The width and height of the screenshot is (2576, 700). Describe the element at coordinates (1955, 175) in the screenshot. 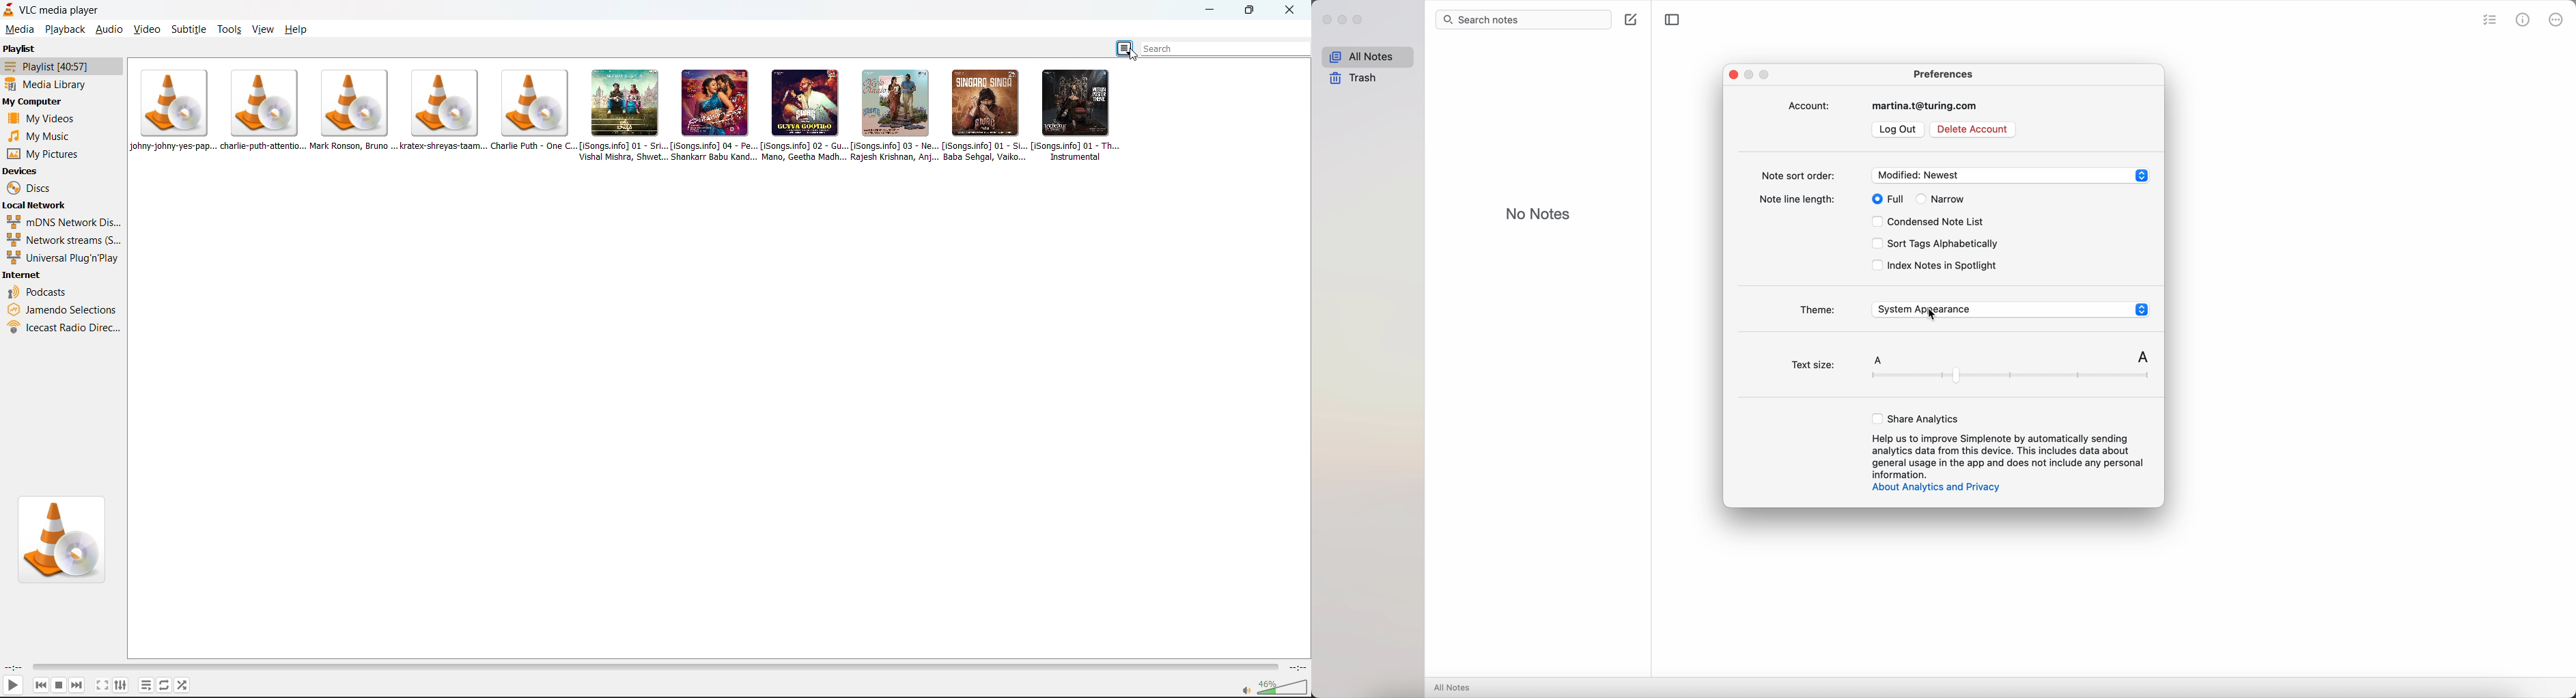

I see `note sort order` at that location.